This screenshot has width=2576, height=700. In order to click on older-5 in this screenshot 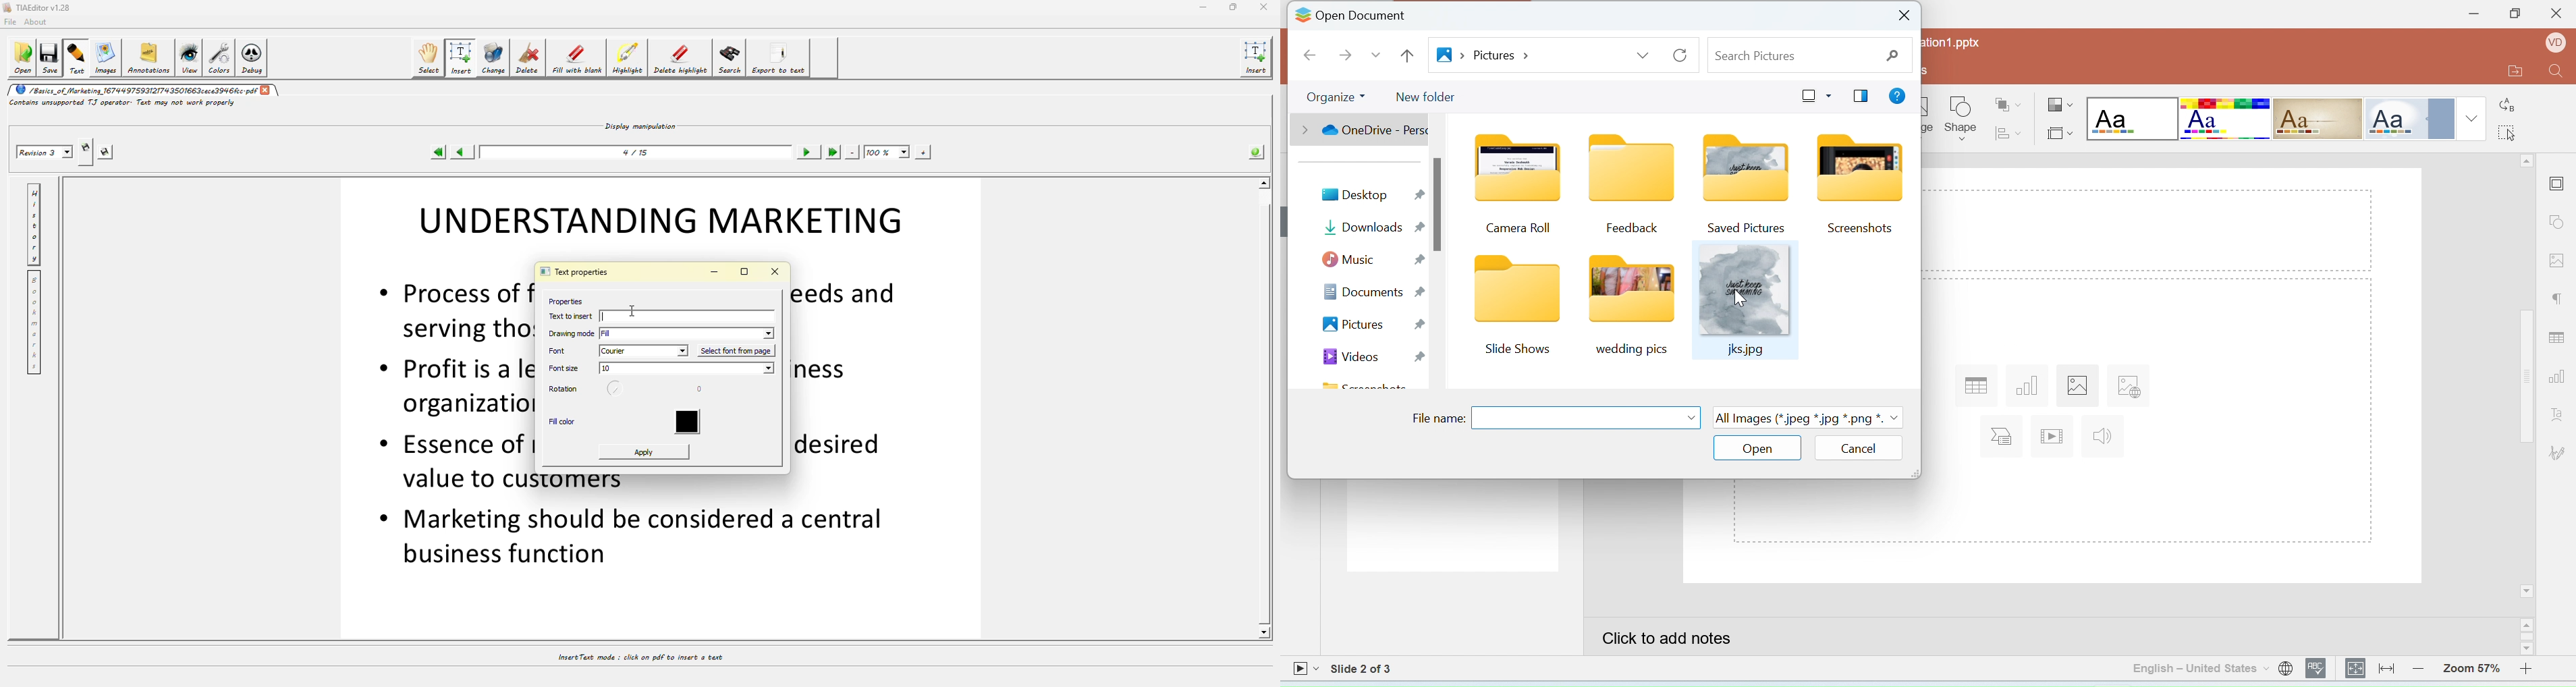, I will do `click(1514, 309)`.